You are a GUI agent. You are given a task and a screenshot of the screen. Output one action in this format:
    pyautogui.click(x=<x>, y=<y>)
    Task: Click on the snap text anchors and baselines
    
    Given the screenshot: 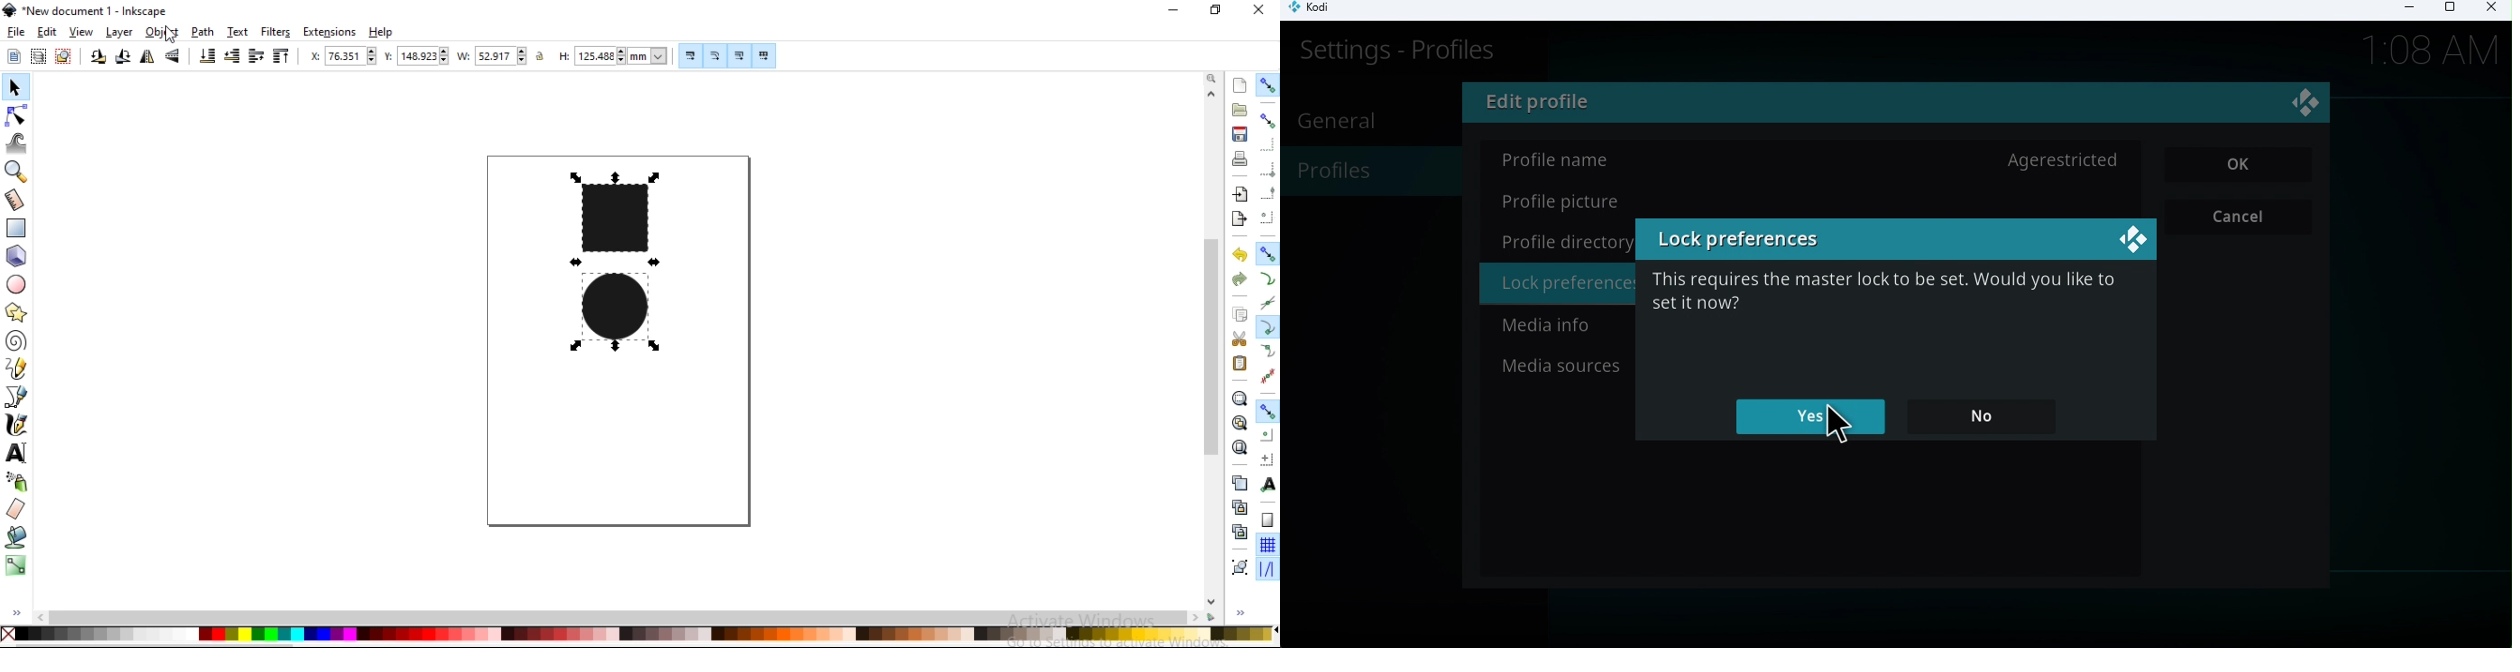 What is the action you would take?
    pyautogui.click(x=1268, y=483)
    